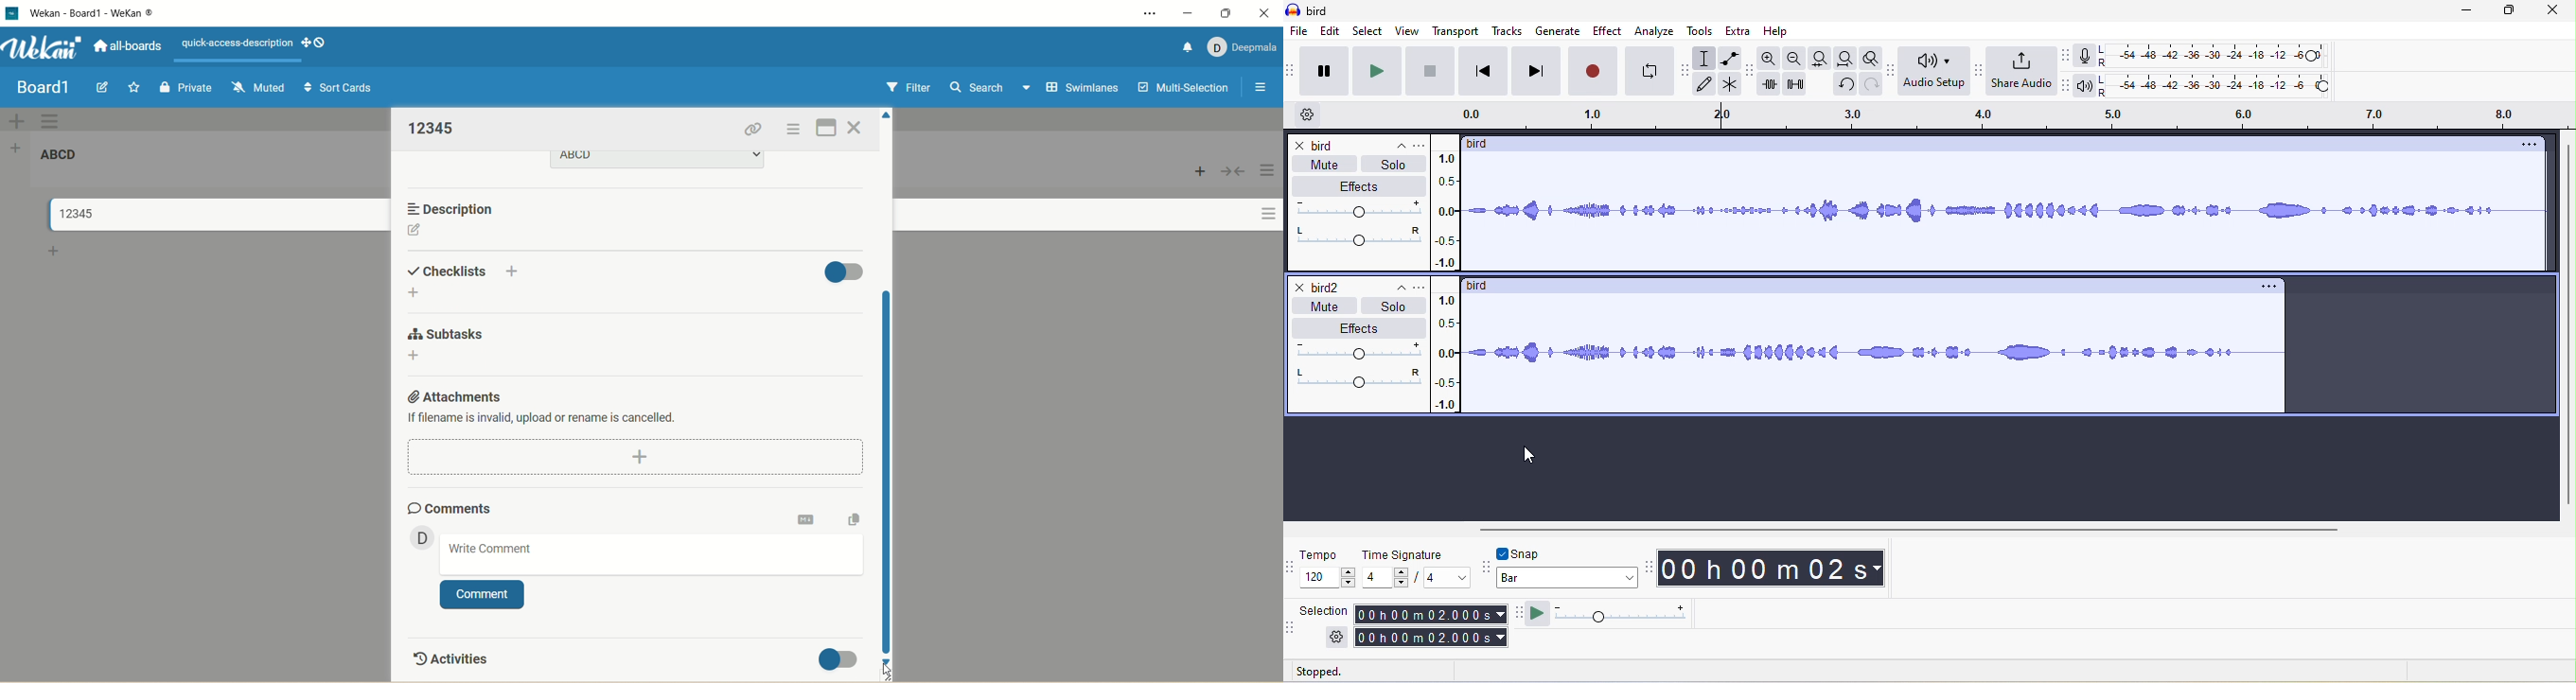 Image resolution: width=2576 pixels, height=700 pixels. Describe the element at coordinates (449, 269) in the screenshot. I see `checklist` at that location.